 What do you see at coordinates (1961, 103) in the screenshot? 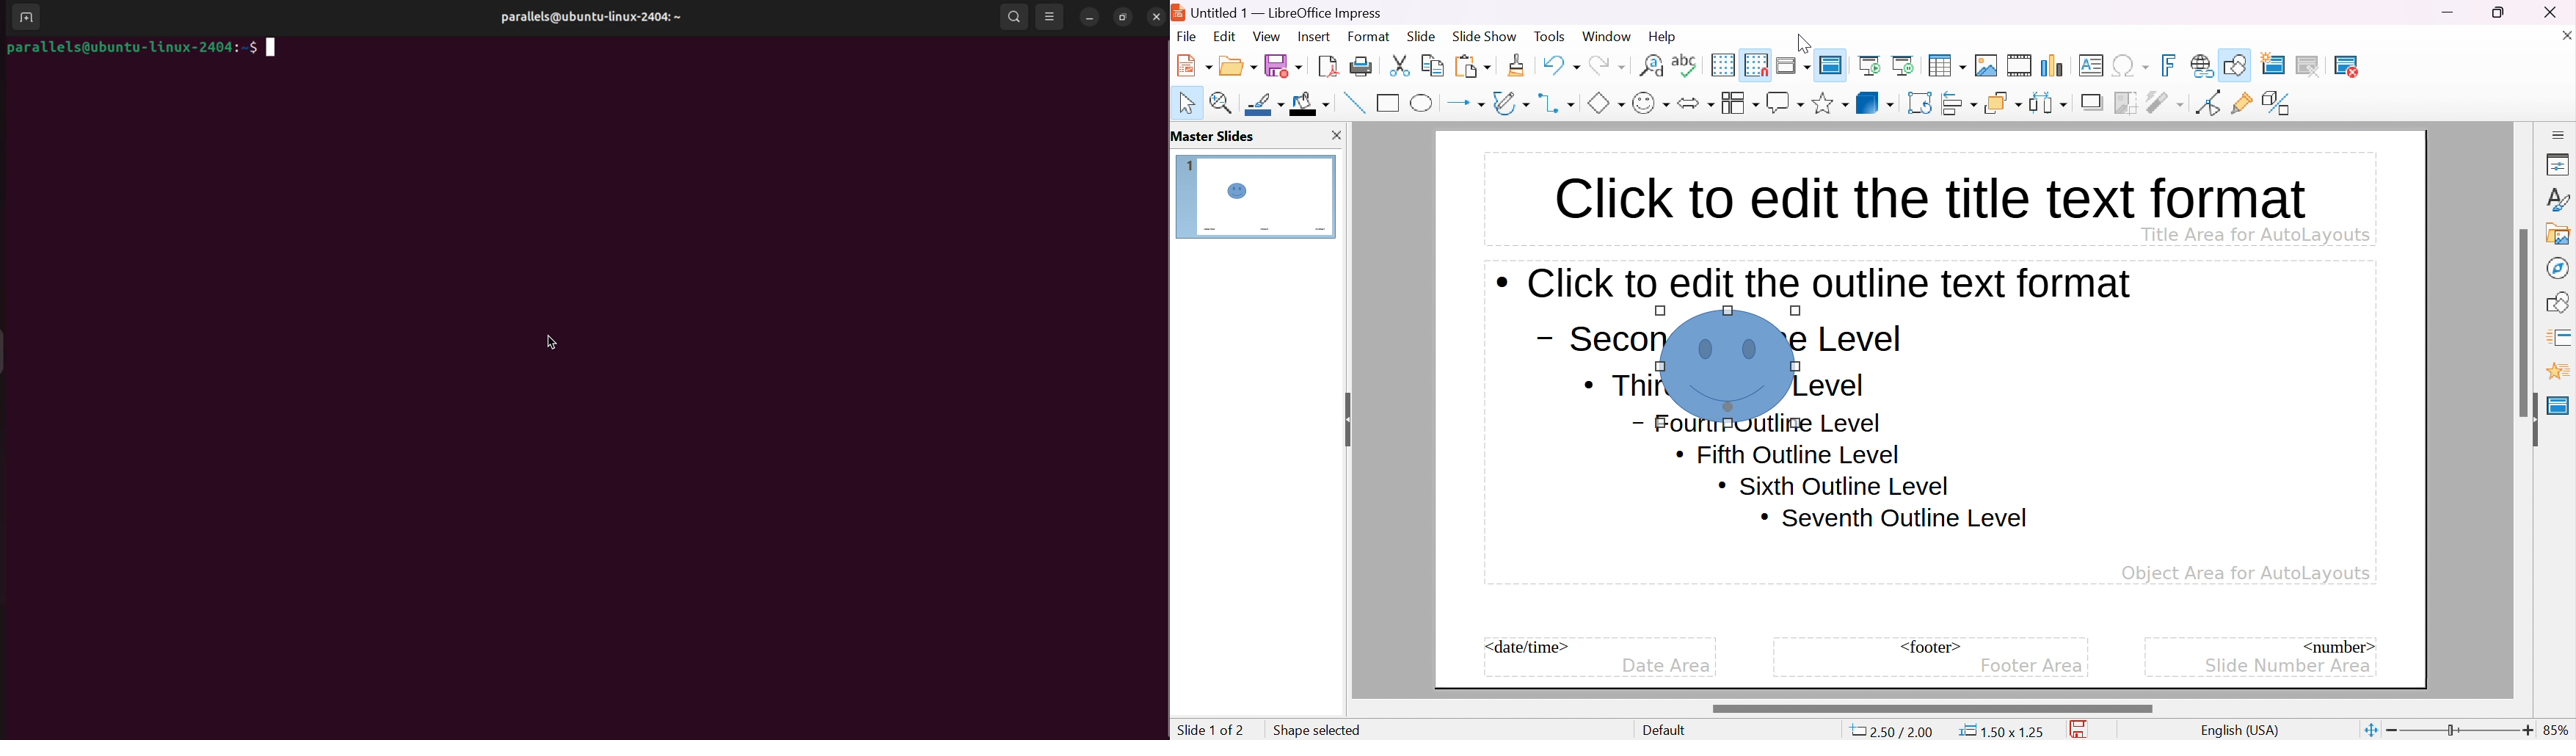
I see `align objects` at bounding box center [1961, 103].